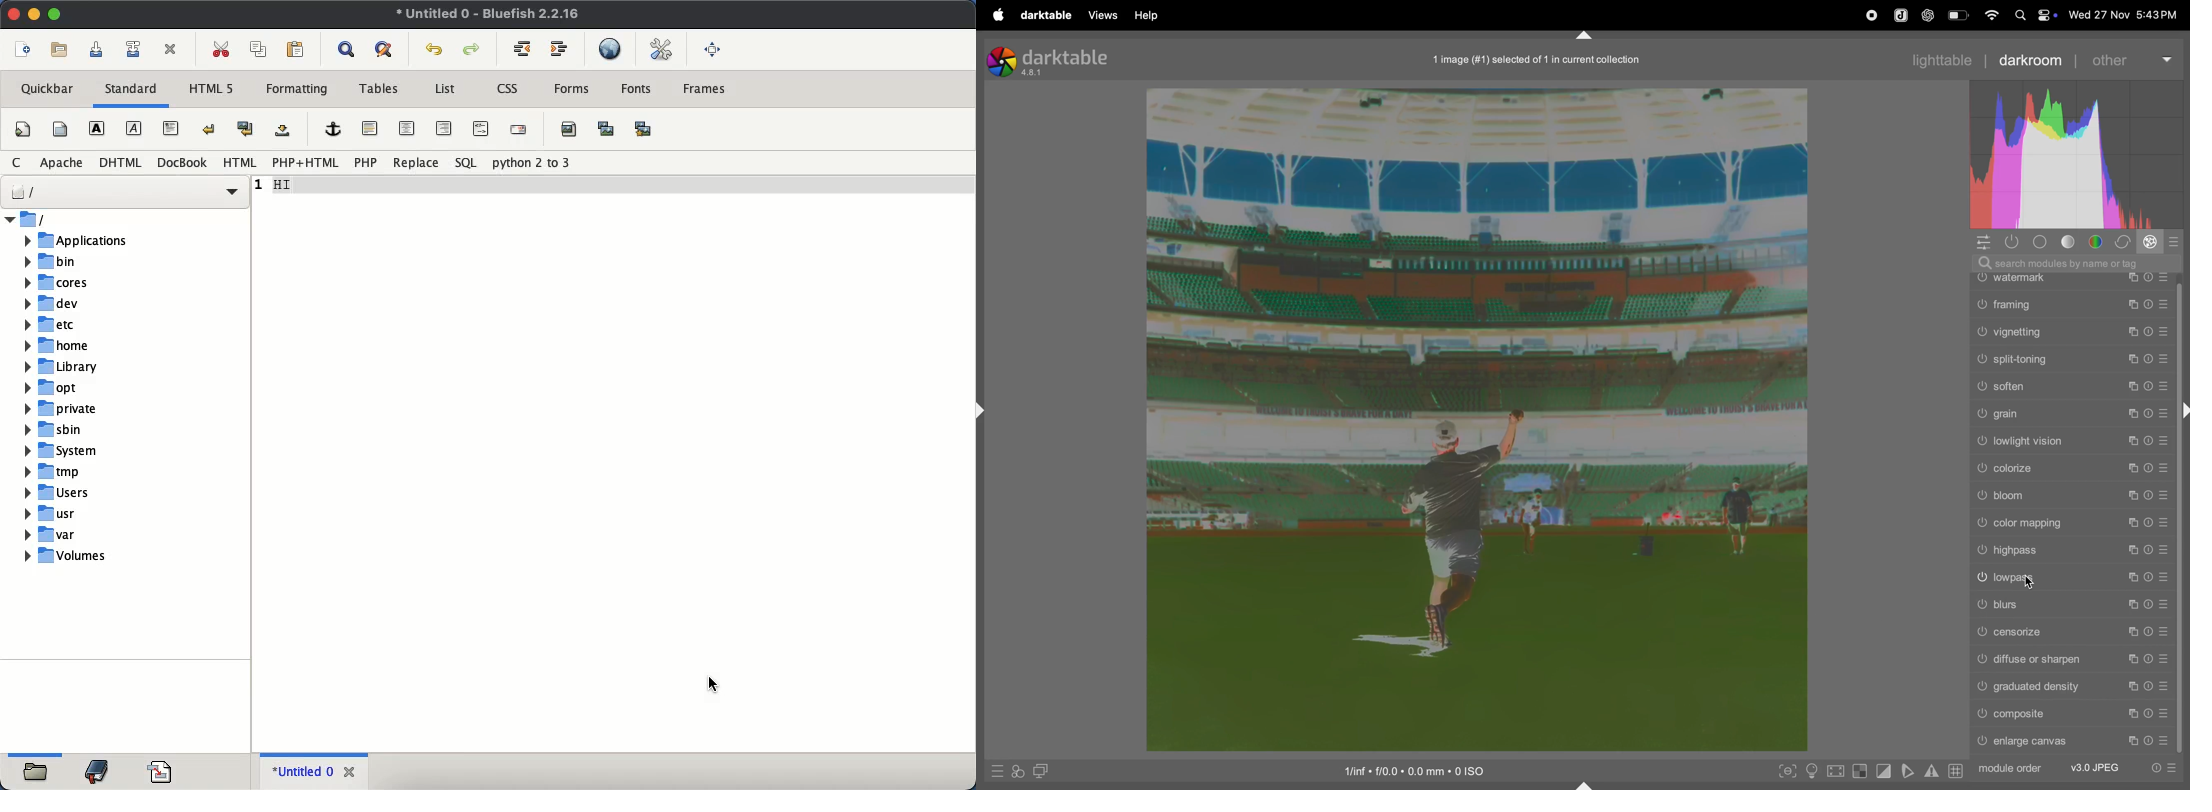 Image resolution: width=2212 pixels, height=812 pixels. I want to click on colors, so click(2098, 242).